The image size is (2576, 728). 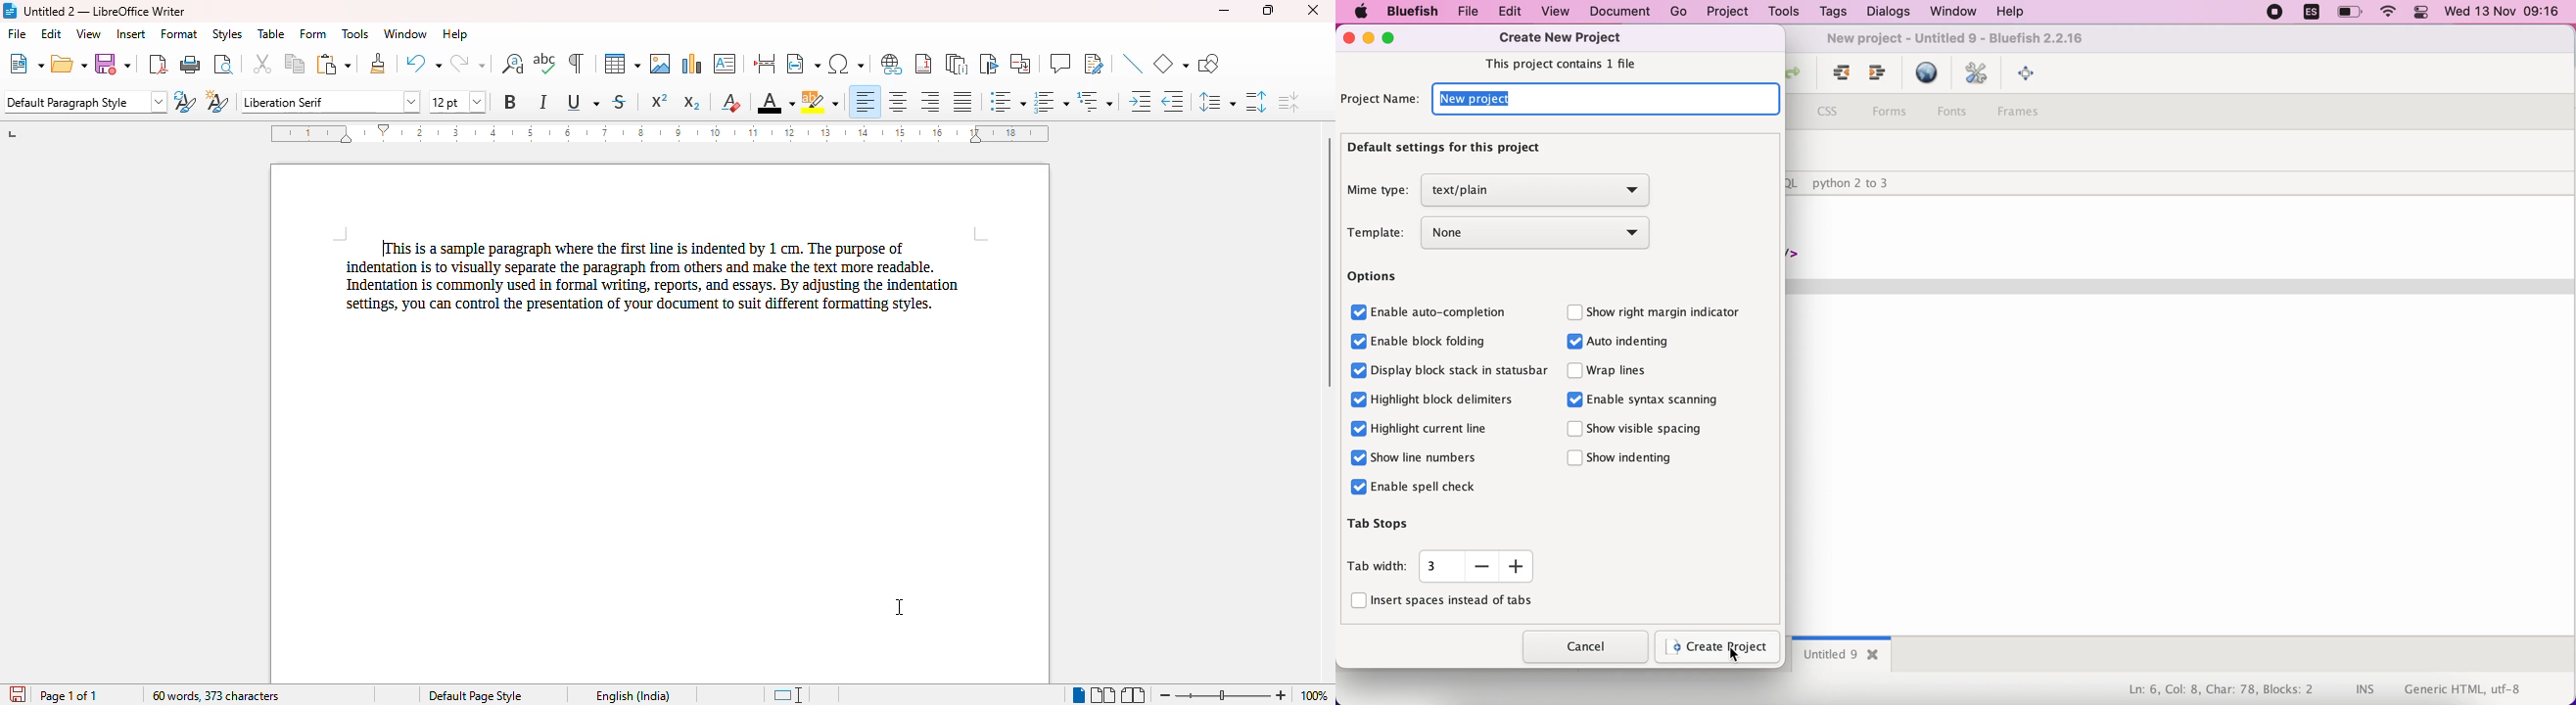 I want to click on page style, so click(x=476, y=695).